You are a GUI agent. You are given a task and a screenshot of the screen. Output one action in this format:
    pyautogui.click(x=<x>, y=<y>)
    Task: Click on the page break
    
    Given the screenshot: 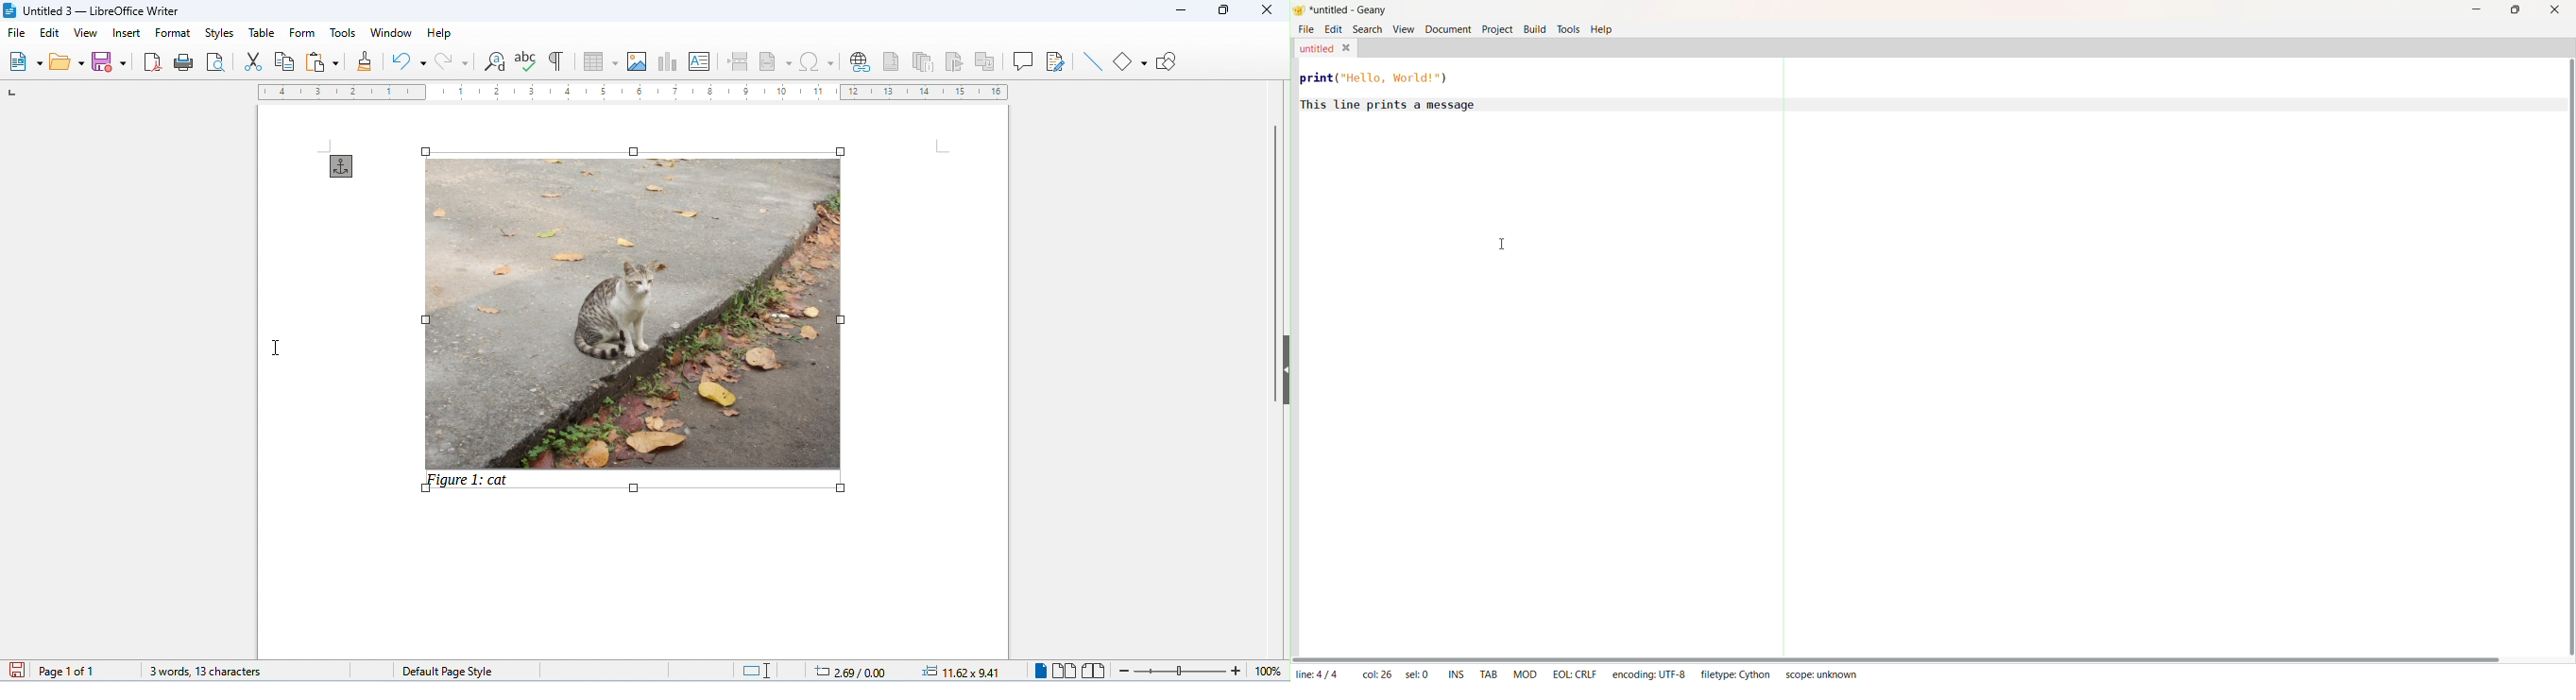 What is the action you would take?
    pyautogui.click(x=741, y=61)
    